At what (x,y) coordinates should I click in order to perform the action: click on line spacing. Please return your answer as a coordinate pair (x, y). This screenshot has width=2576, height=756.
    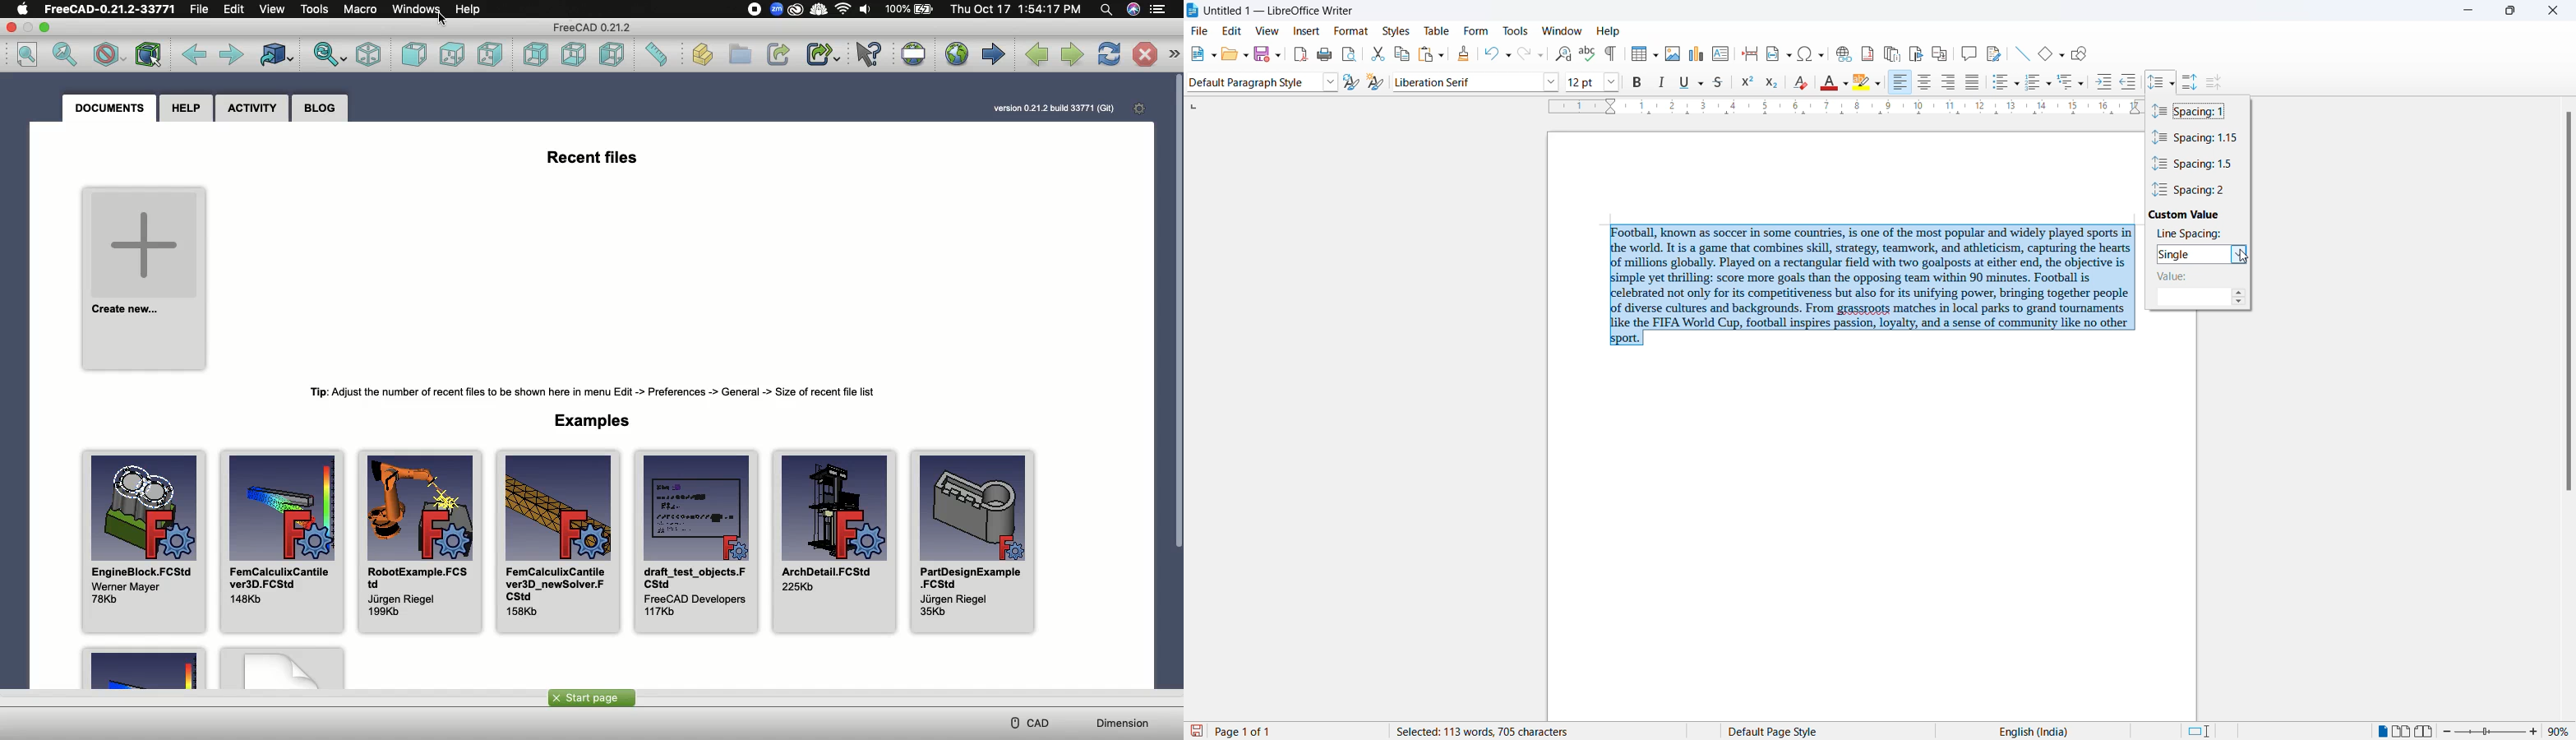
    Looking at the image, I should click on (2155, 83).